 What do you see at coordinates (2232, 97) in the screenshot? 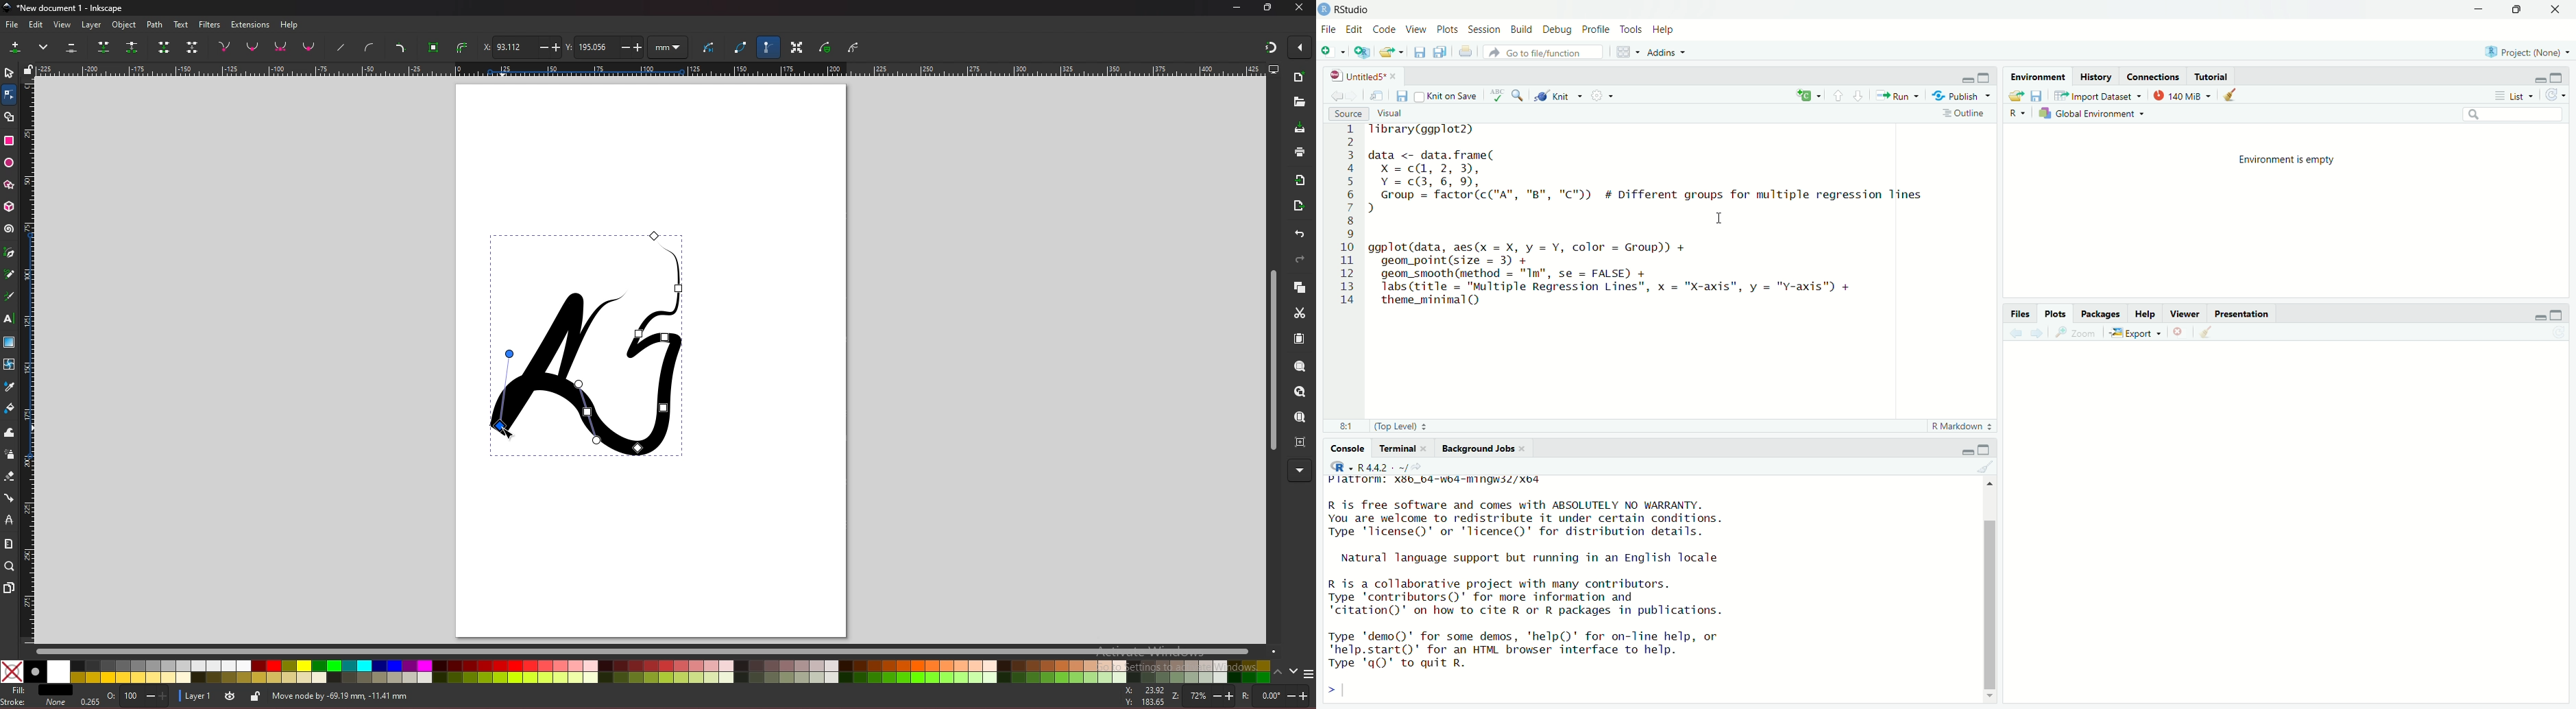
I see `clear` at bounding box center [2232, 97].